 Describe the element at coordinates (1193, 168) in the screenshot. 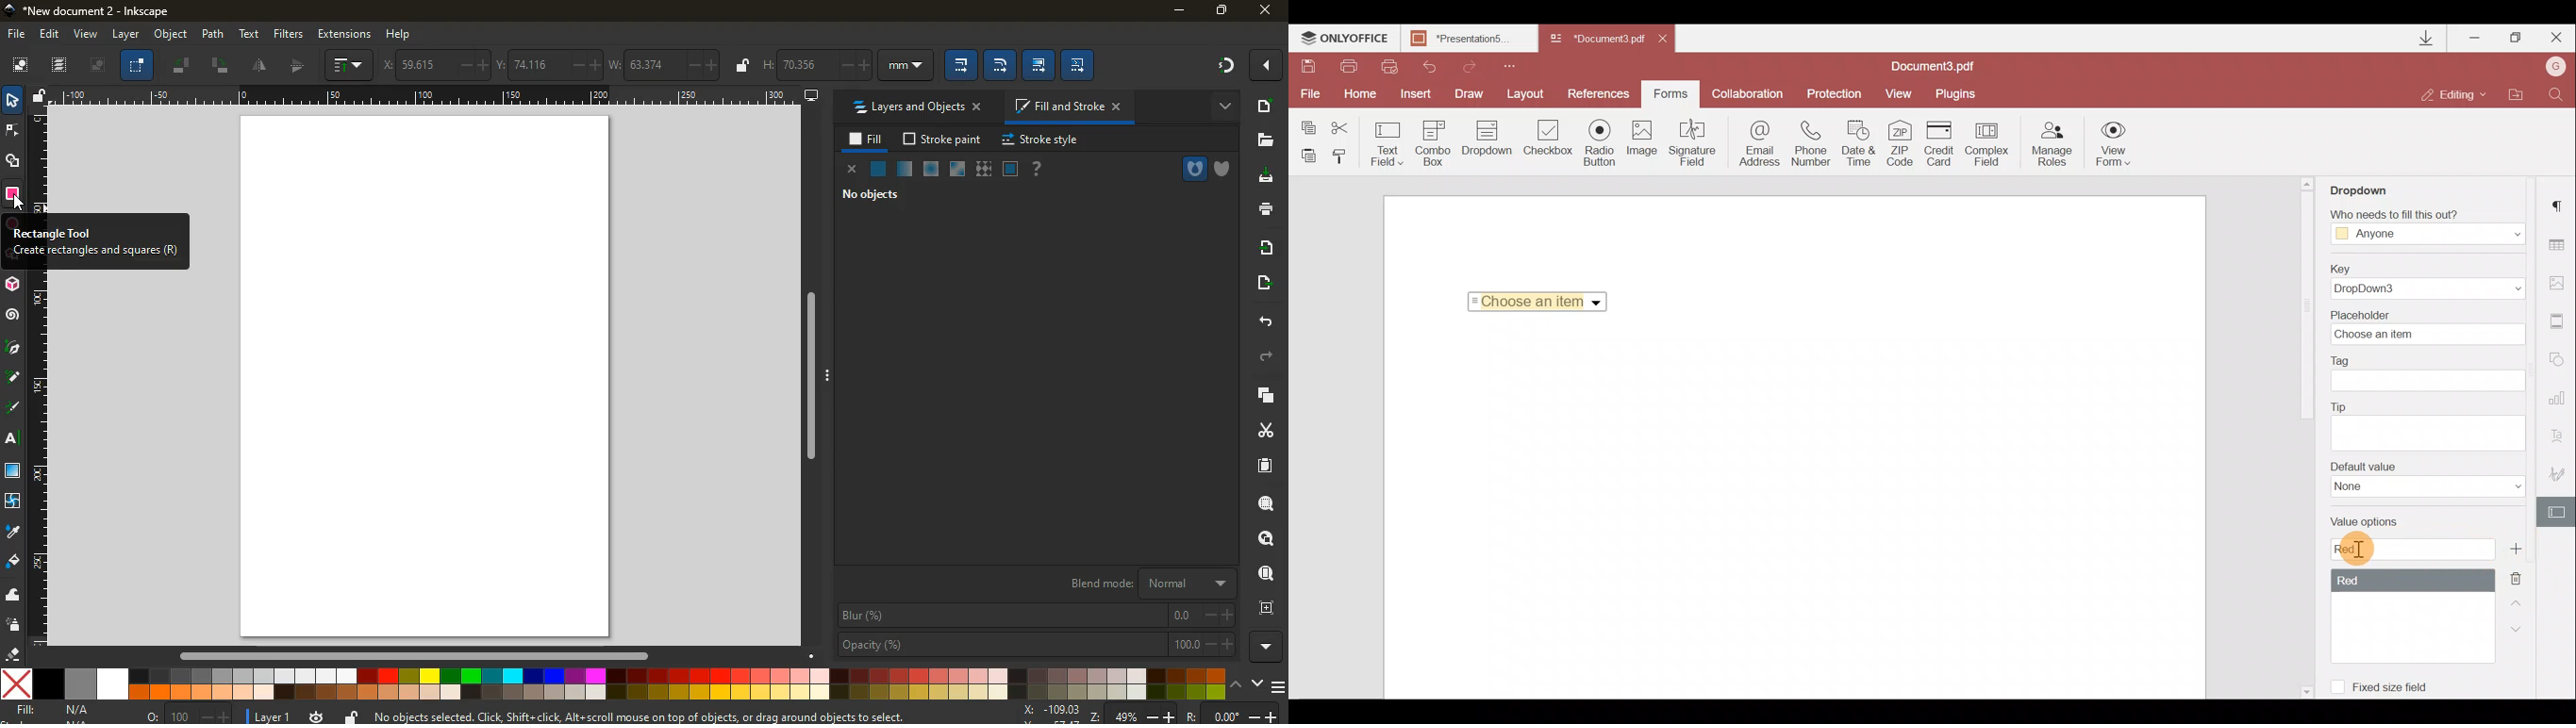

I see `hole` at that location.